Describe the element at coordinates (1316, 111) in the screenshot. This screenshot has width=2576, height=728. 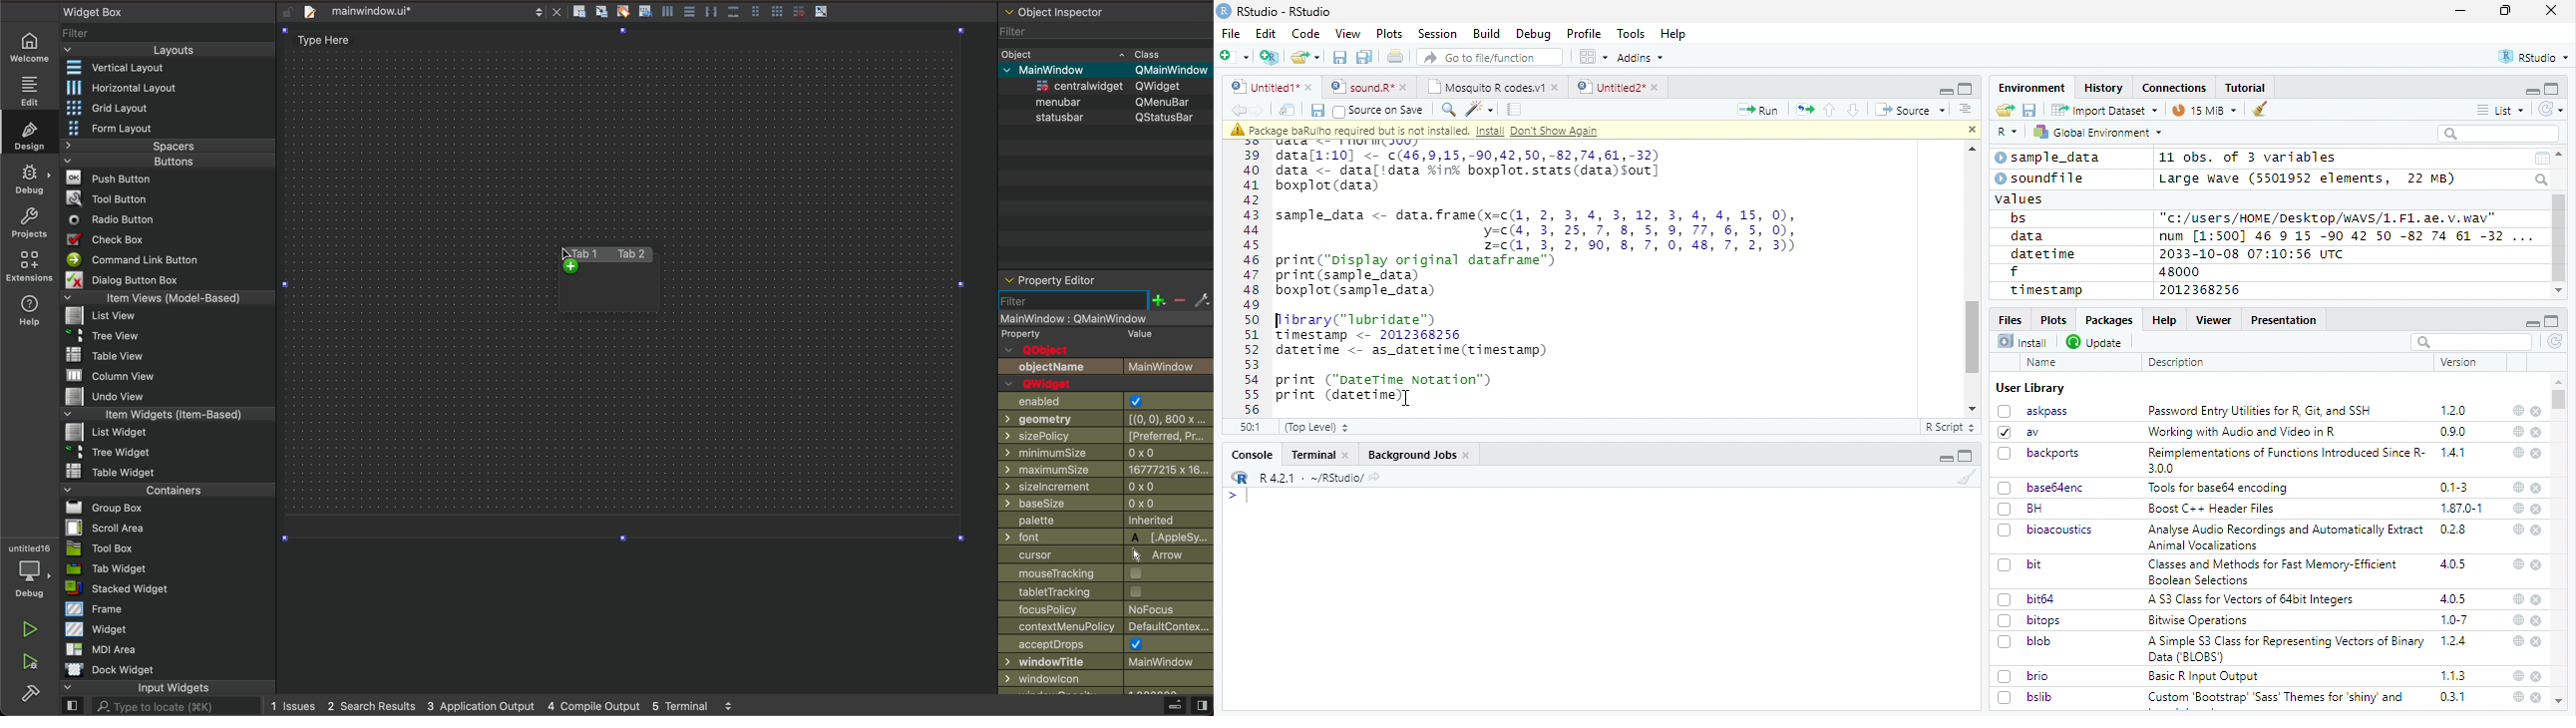
I see `Save` at that location.